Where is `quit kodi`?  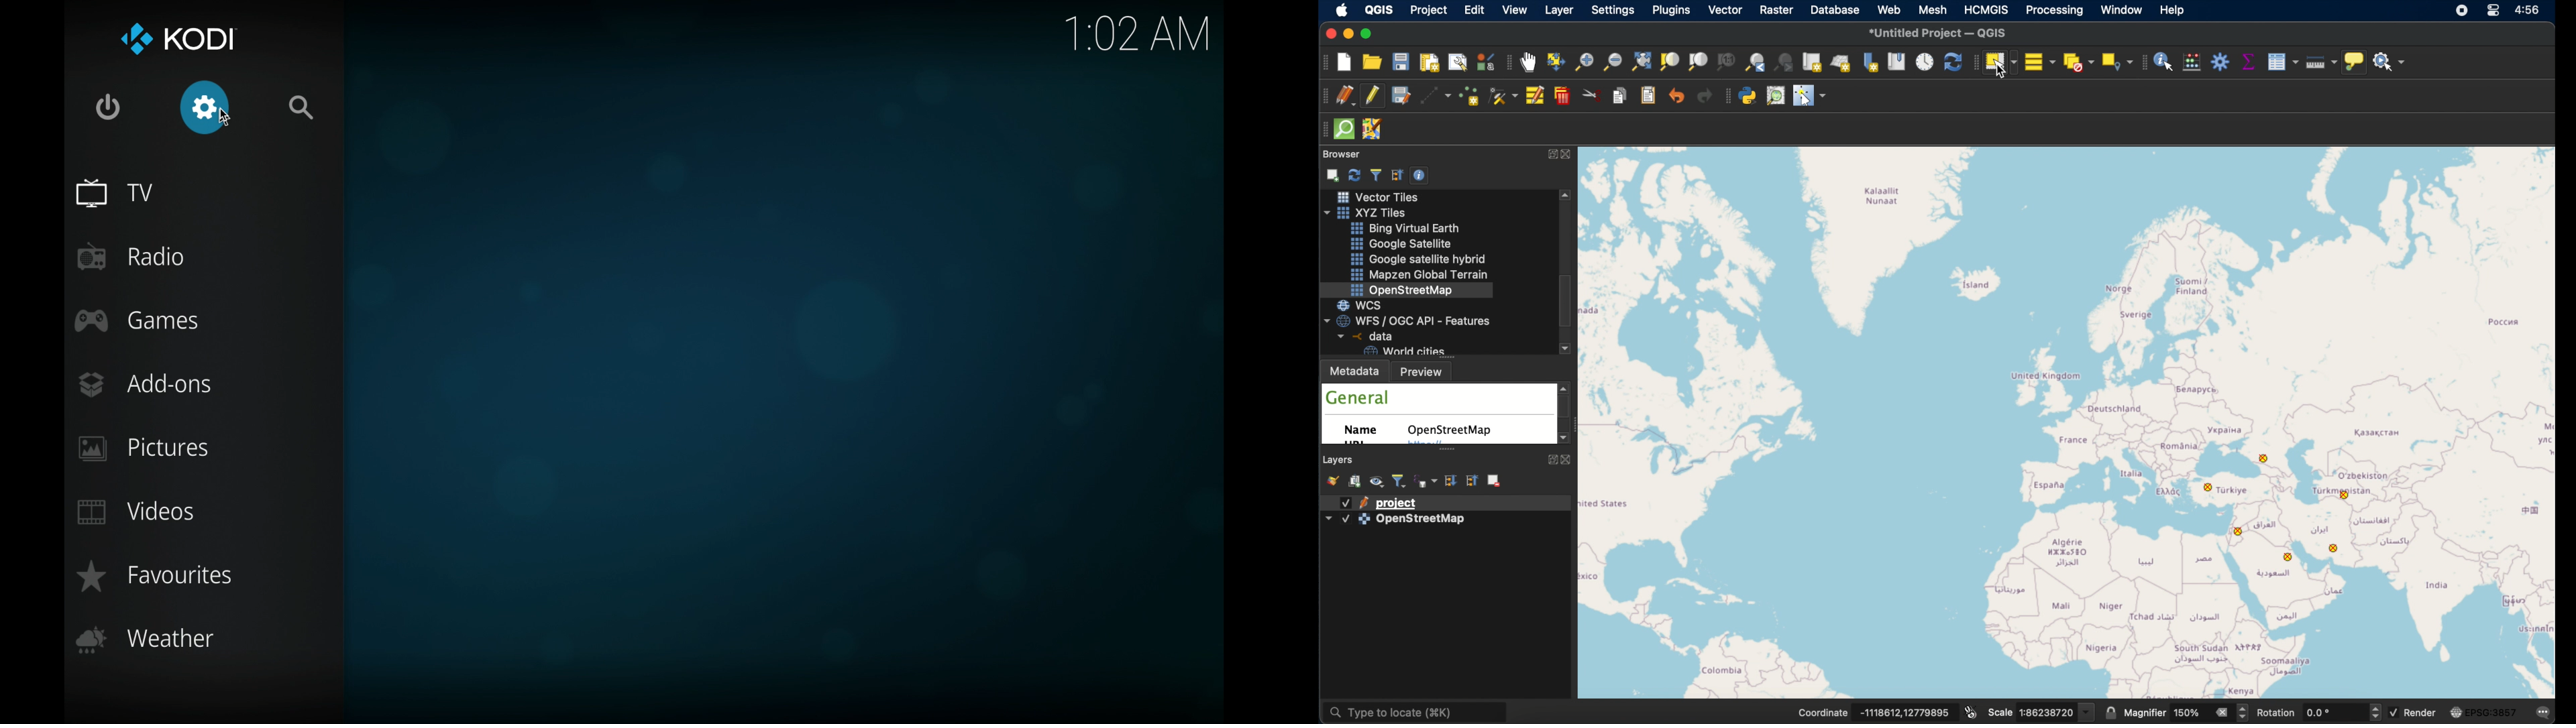 quit kodi is located at coordinates (109, 107).